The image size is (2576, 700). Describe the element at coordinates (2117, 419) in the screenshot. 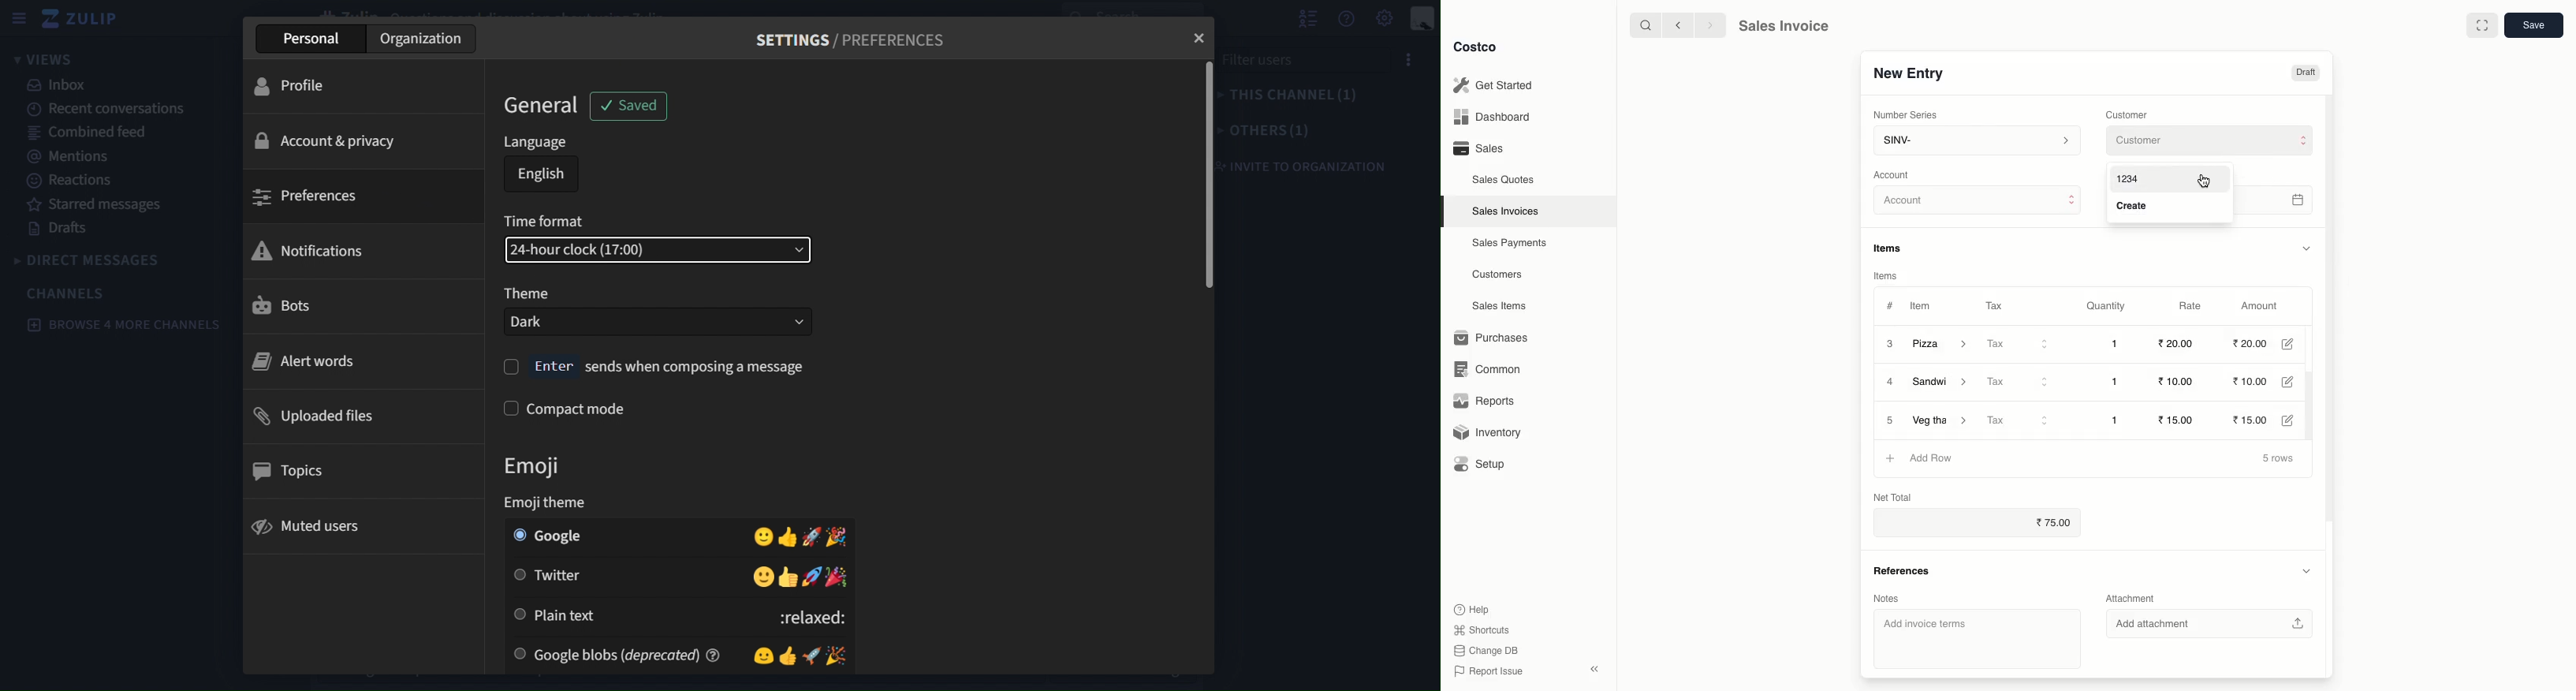

I see `1` at that location.